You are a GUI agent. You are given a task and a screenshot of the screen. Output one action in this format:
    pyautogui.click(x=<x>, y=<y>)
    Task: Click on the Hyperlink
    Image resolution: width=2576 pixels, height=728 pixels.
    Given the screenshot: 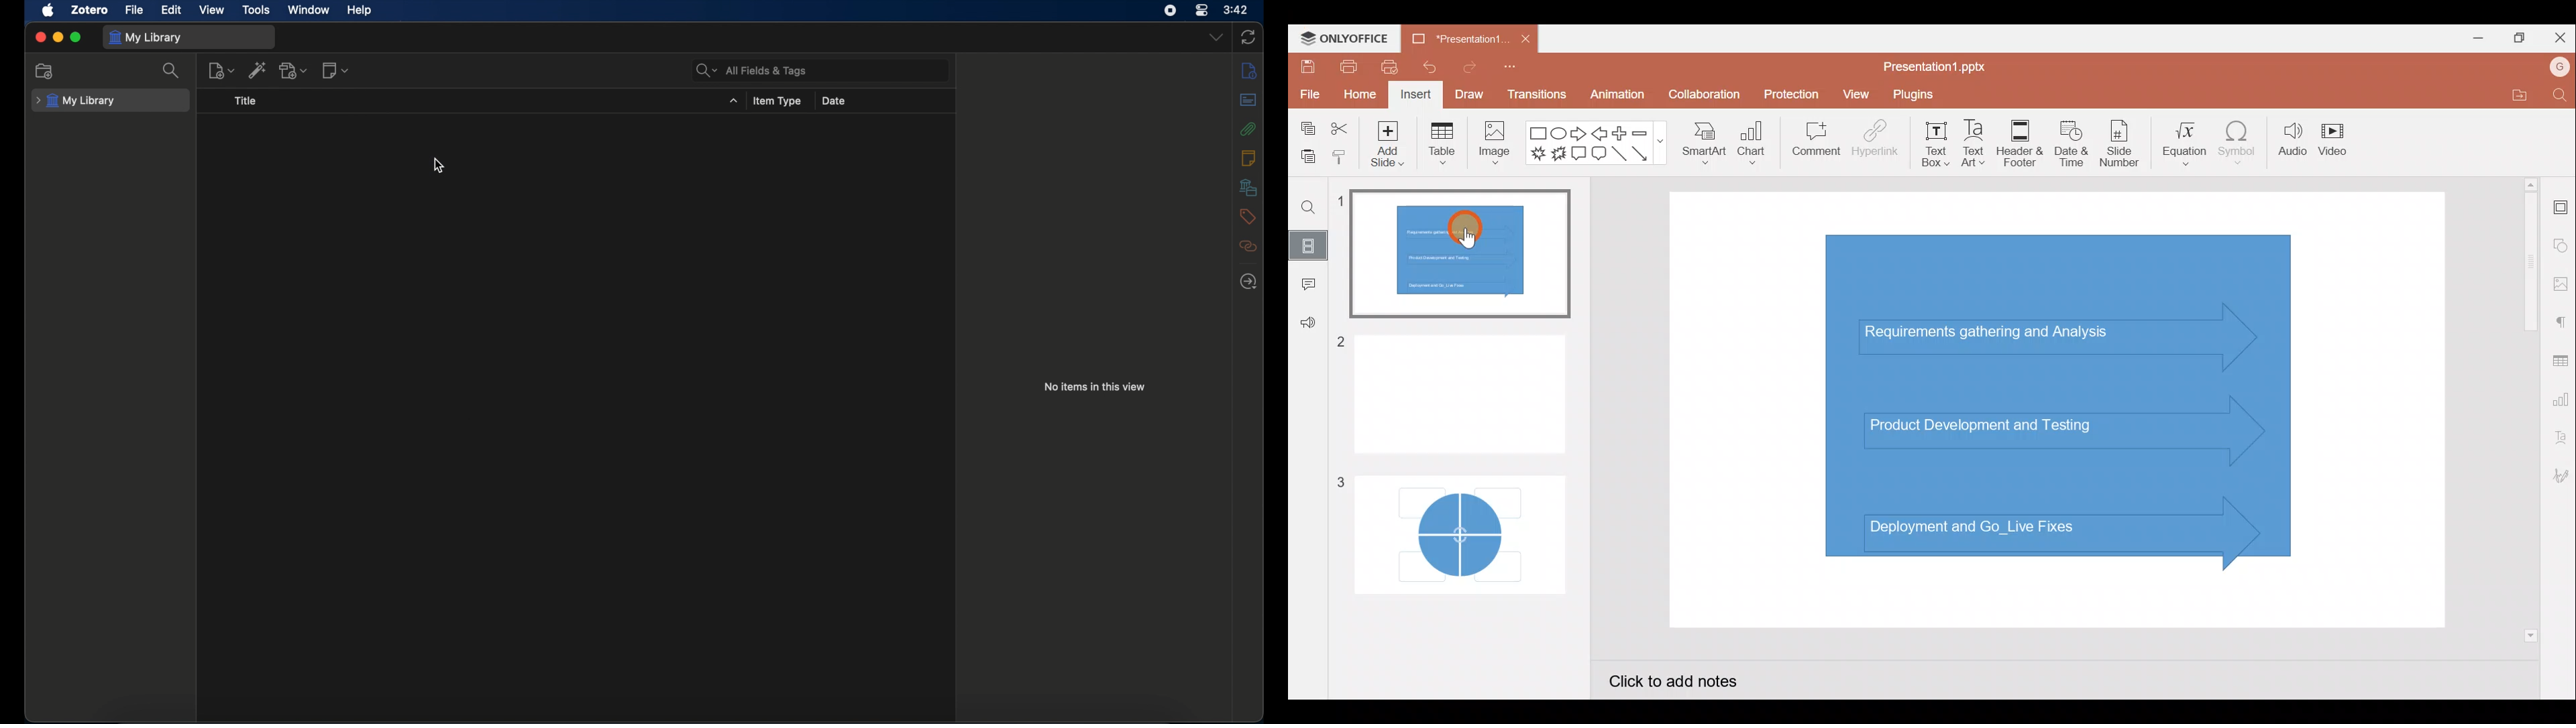 What is the action you would take?
    pyautogui.click(x=1875, y=143)
    